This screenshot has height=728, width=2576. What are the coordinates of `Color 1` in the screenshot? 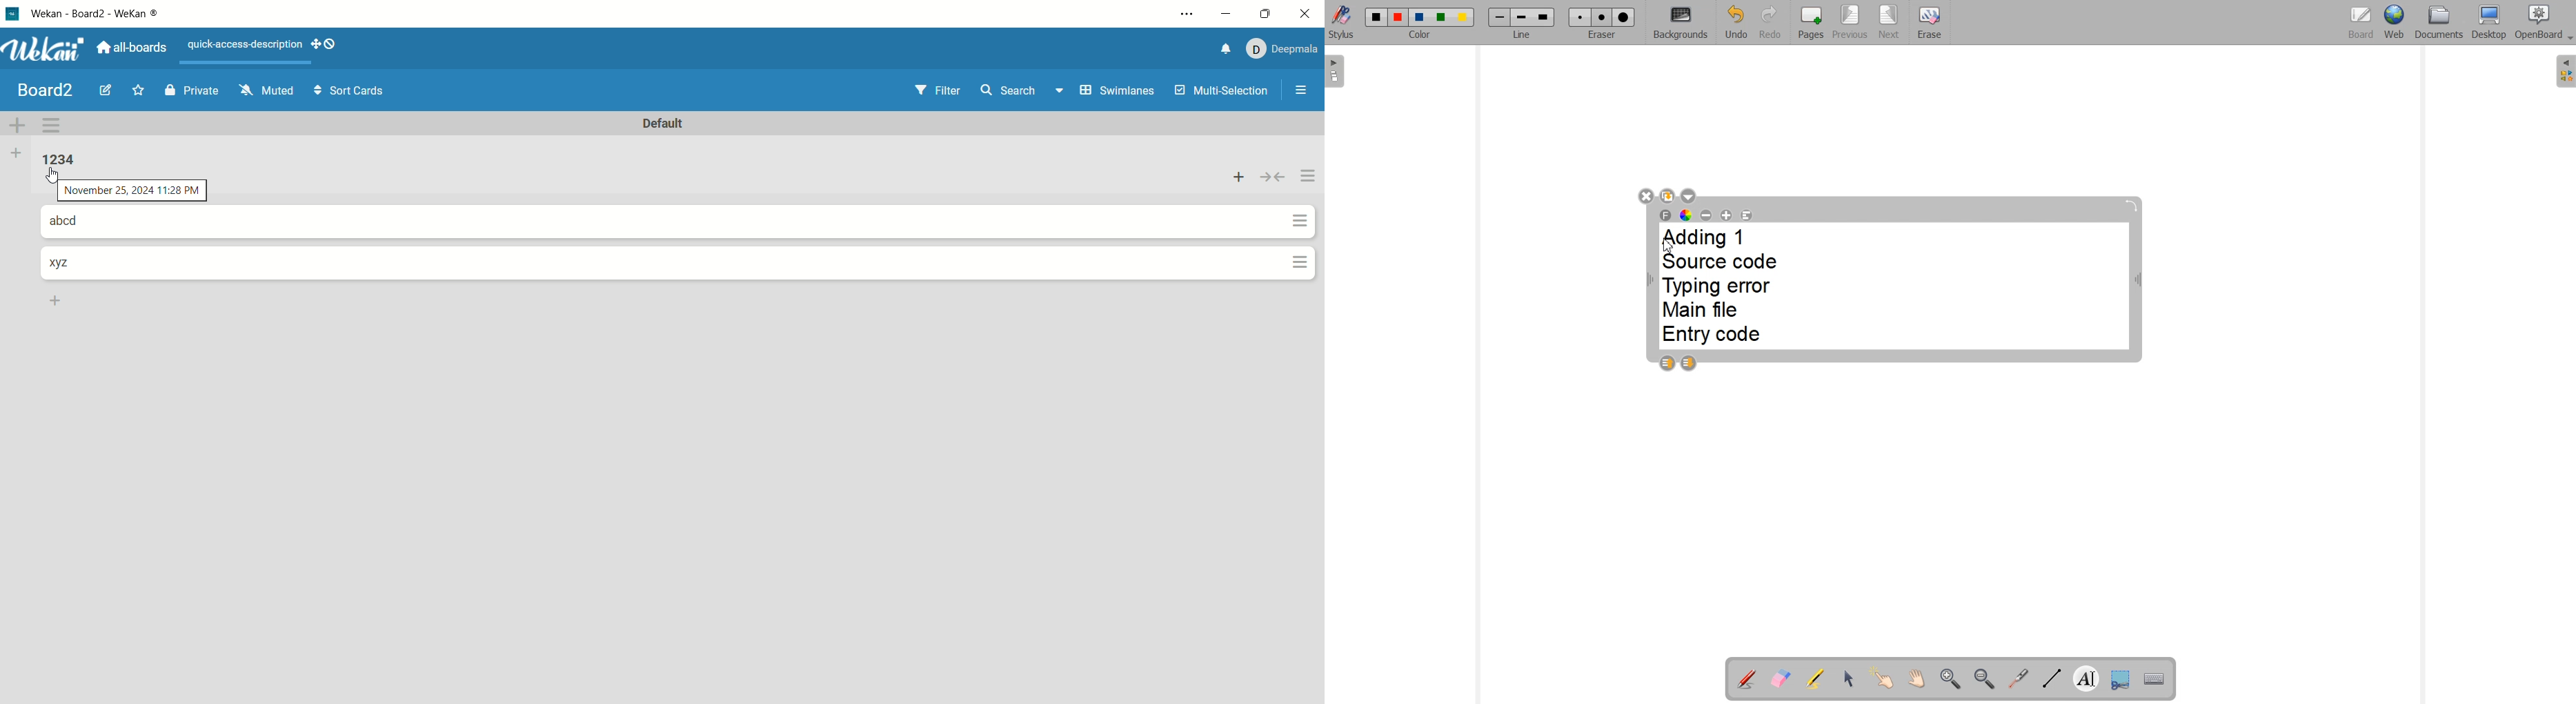 It's located at (1377, 17).